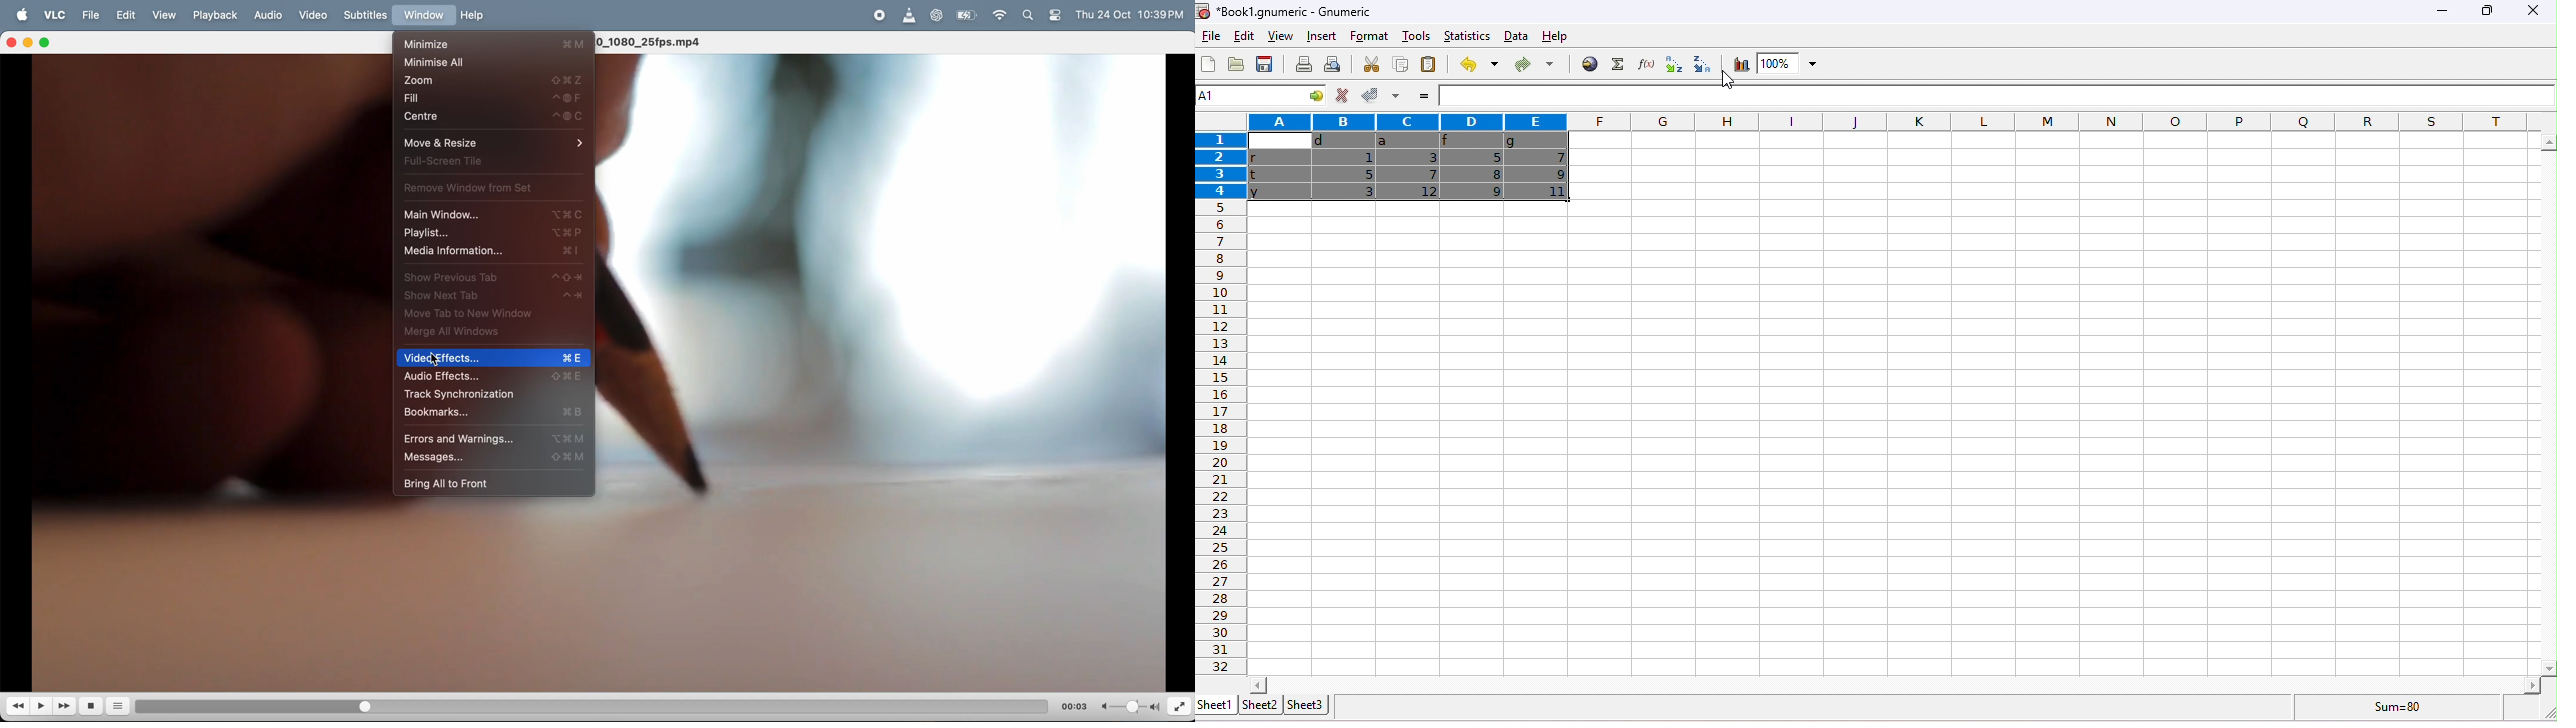 The height and width of the screenshot is (728, 2576). What do you see at coordinates (652, 42) in the screenshot?
I see `video title` at bounding box center [652, 42].